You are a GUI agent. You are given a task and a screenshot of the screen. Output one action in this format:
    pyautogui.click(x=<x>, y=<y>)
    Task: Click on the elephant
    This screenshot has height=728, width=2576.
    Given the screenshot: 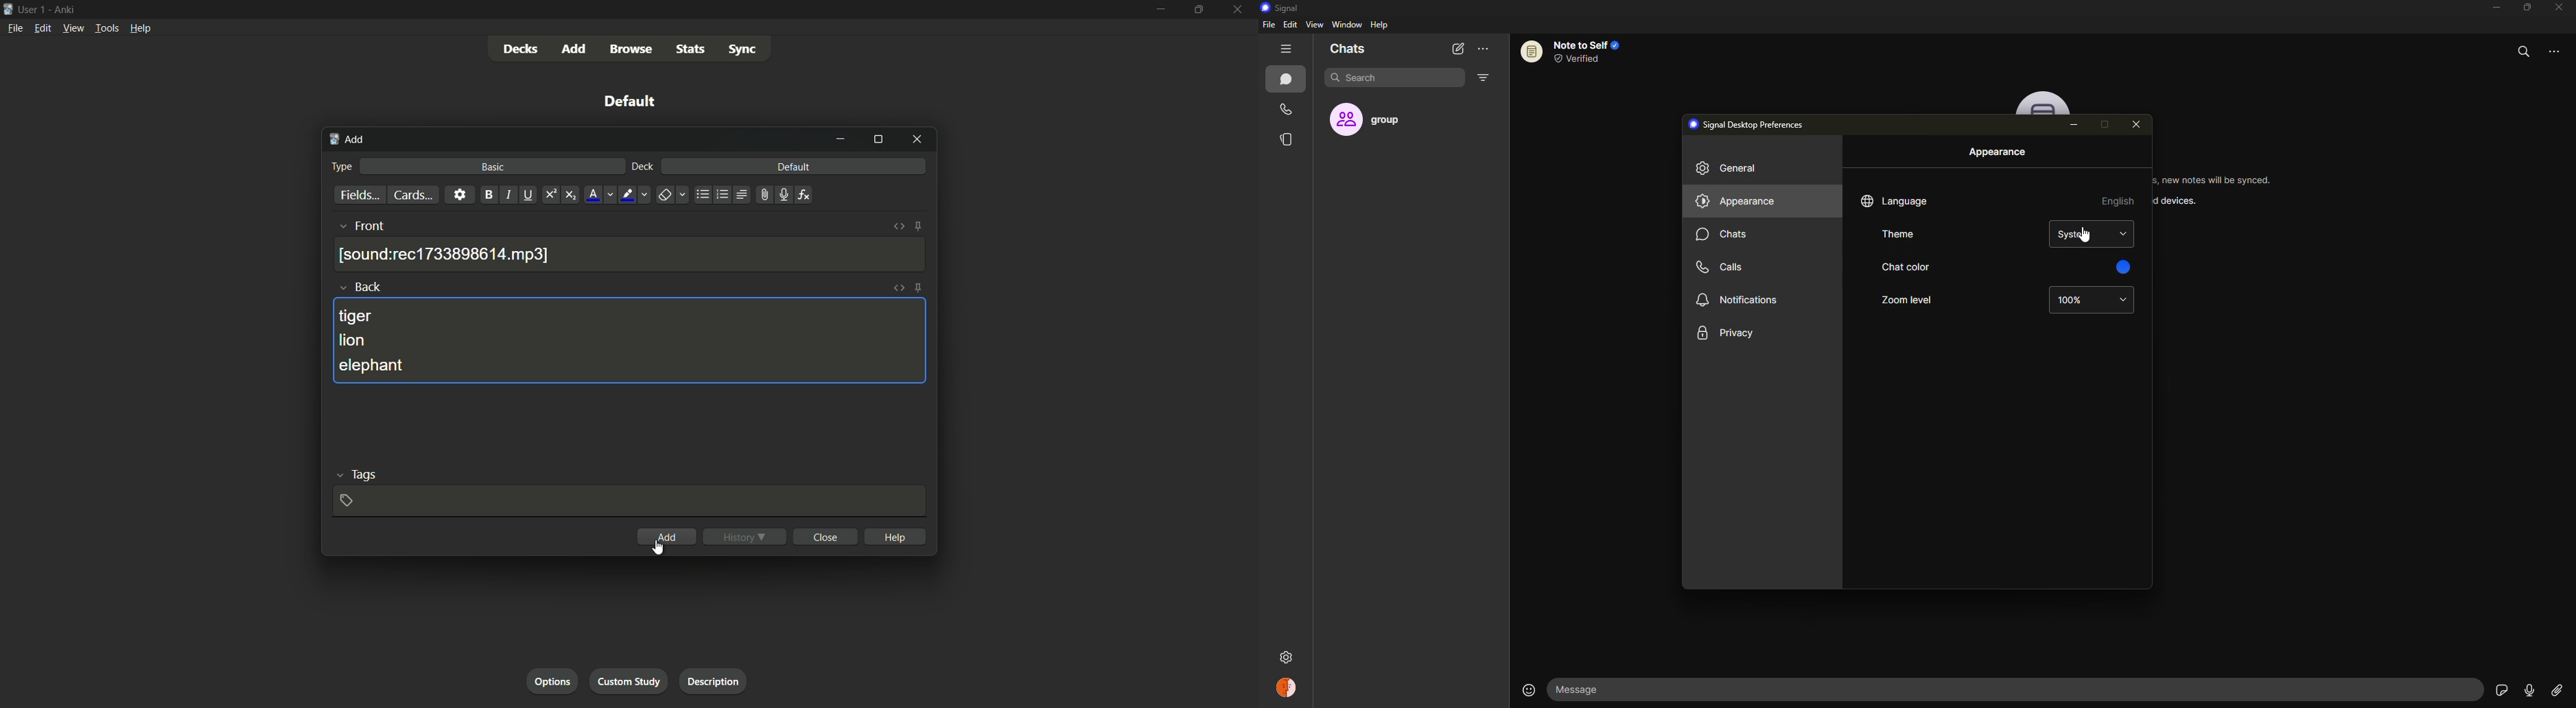 What is the action you would take?
    pyautogui.click(x=369, y=365)
    